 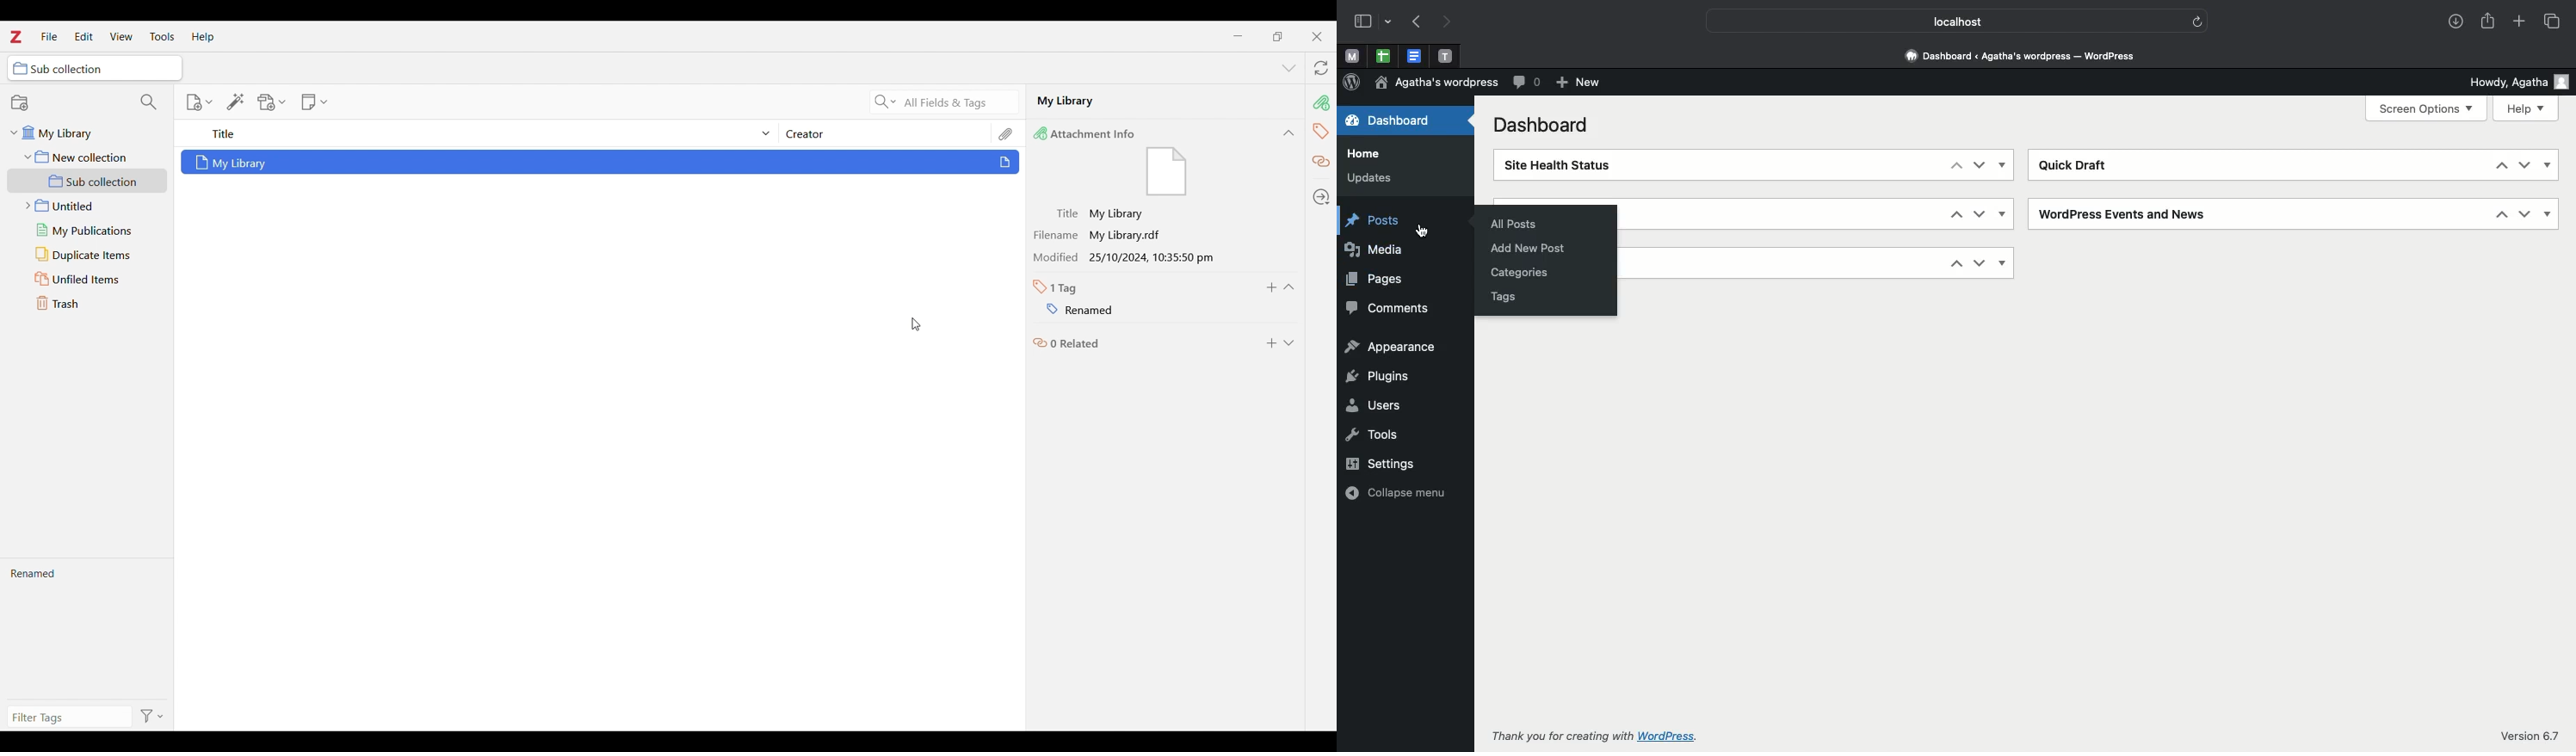 What do you see at coordinates (236, 102) in the screenshot?
I see `Add item/s by identifier` at bounding box center [236, 102].